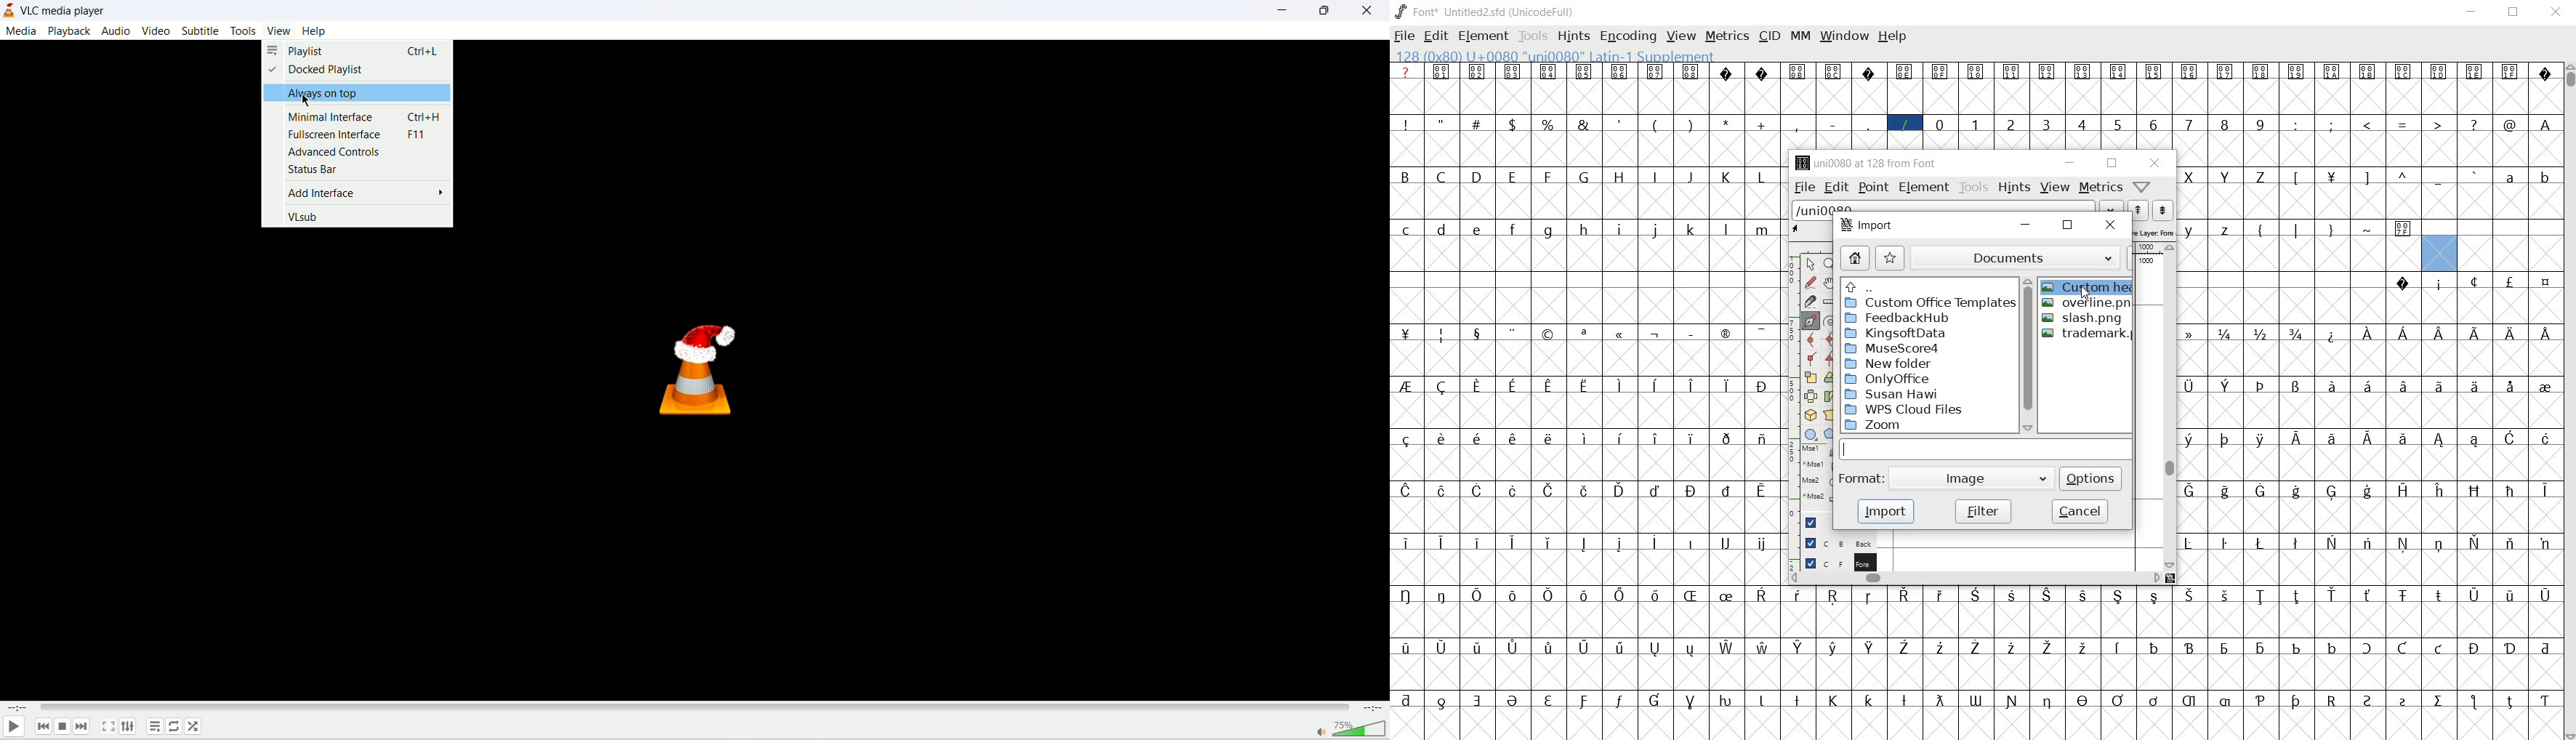 Image resolution: width=2576 pixels, height=756 pixels. I want to click on glyph, so click(1548, 387).